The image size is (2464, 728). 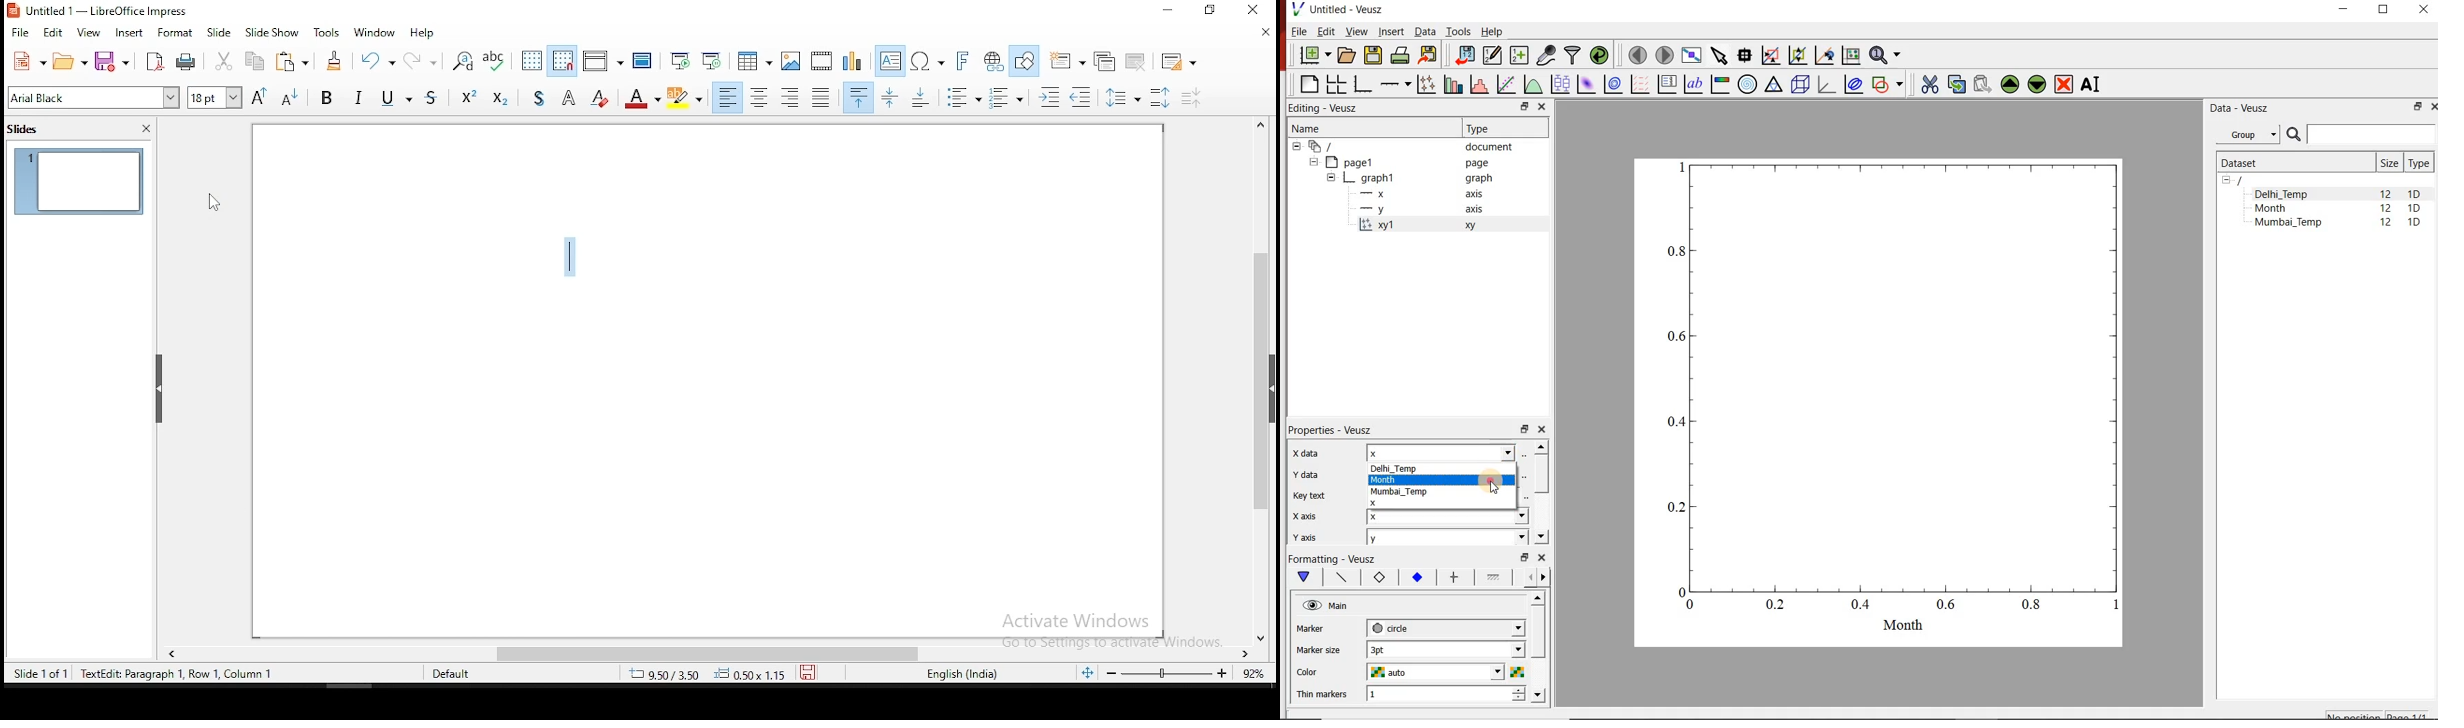 What do you see at coordinates (2284, 194) in the screenshot?
I see `Delhi_Temp` at bounding box center [2284, 194].